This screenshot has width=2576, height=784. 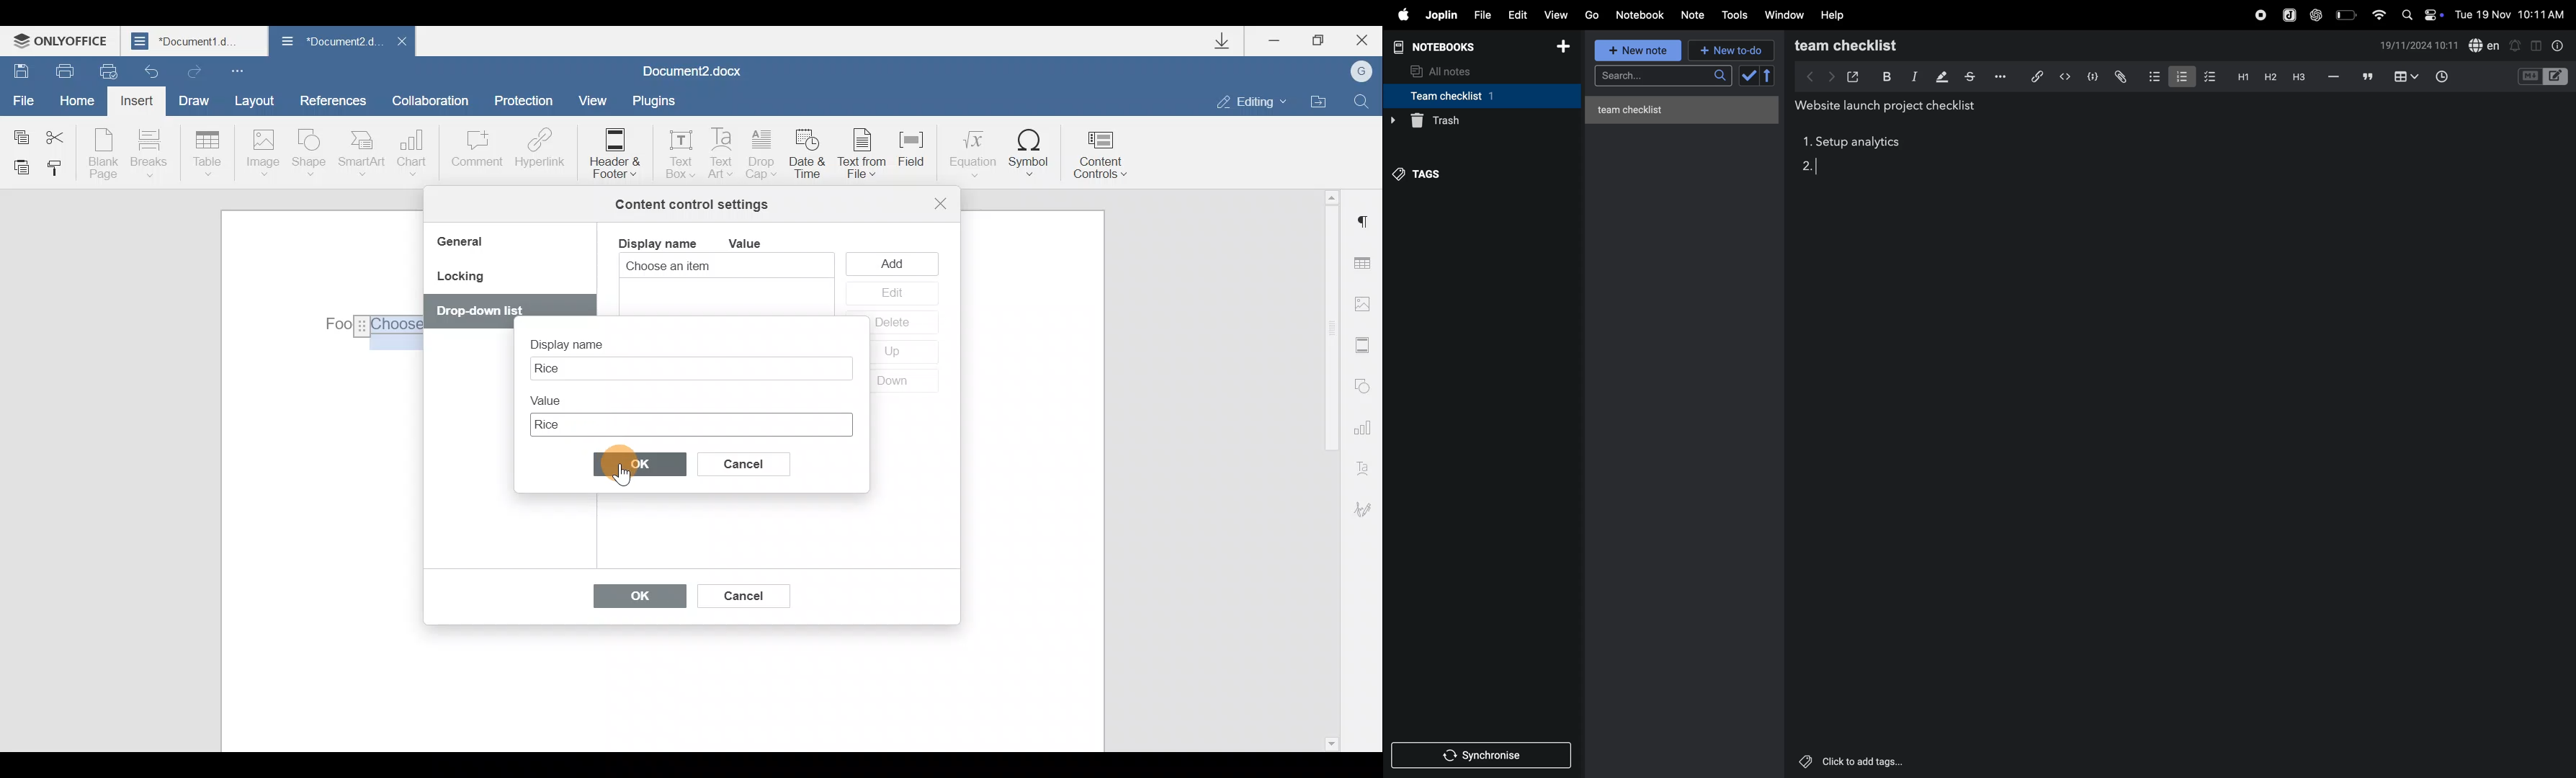 I want to click on untitled, so click(x=1685, y=107).